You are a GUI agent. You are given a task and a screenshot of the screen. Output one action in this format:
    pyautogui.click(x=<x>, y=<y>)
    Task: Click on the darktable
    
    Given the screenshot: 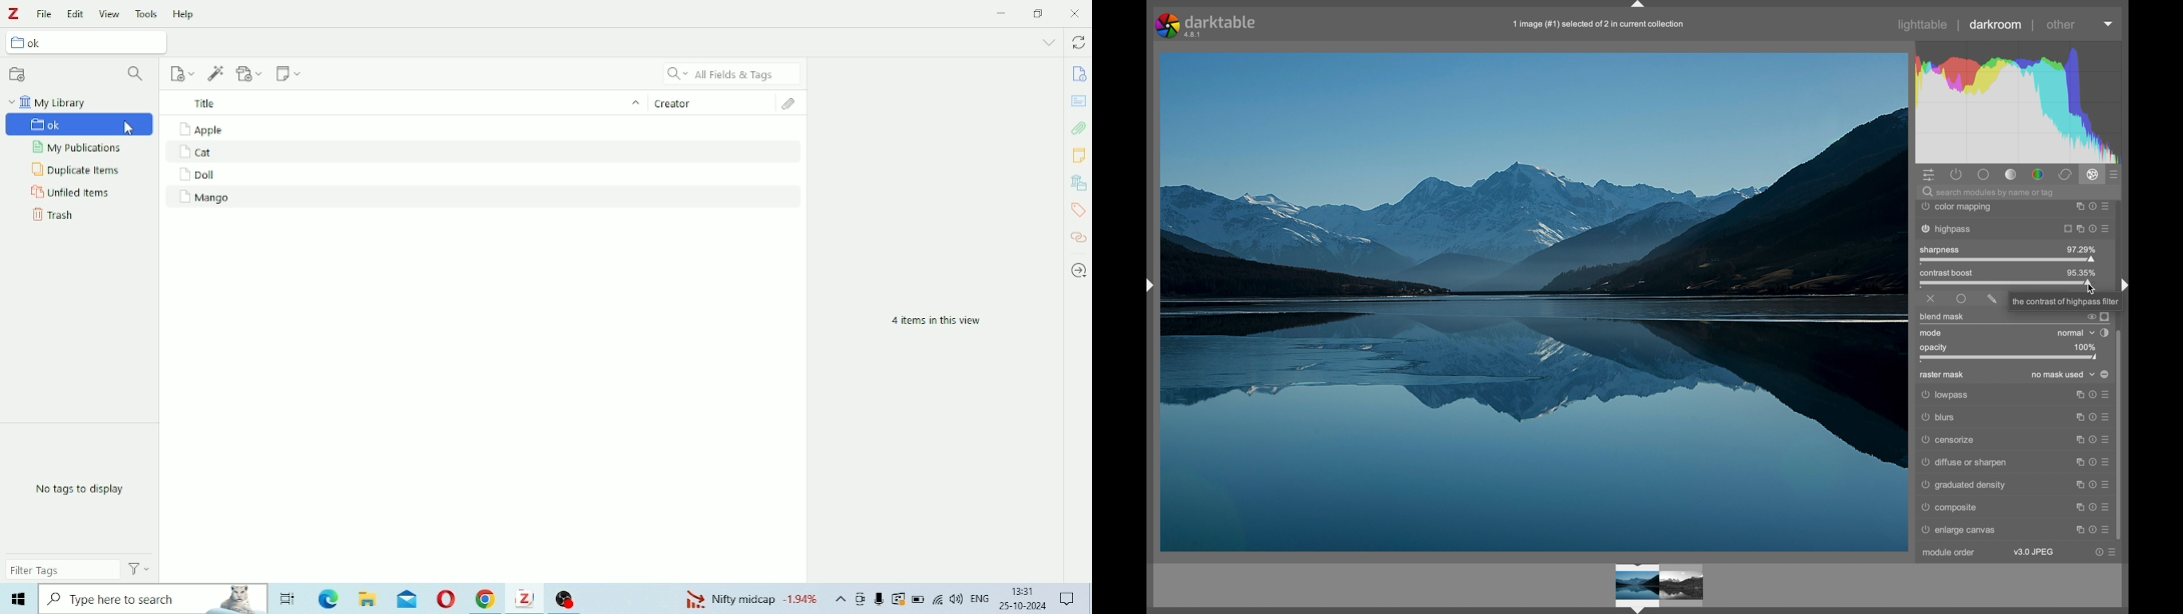 What is the action you would take?
    pyautogui.click(x=1207, y=26)
    